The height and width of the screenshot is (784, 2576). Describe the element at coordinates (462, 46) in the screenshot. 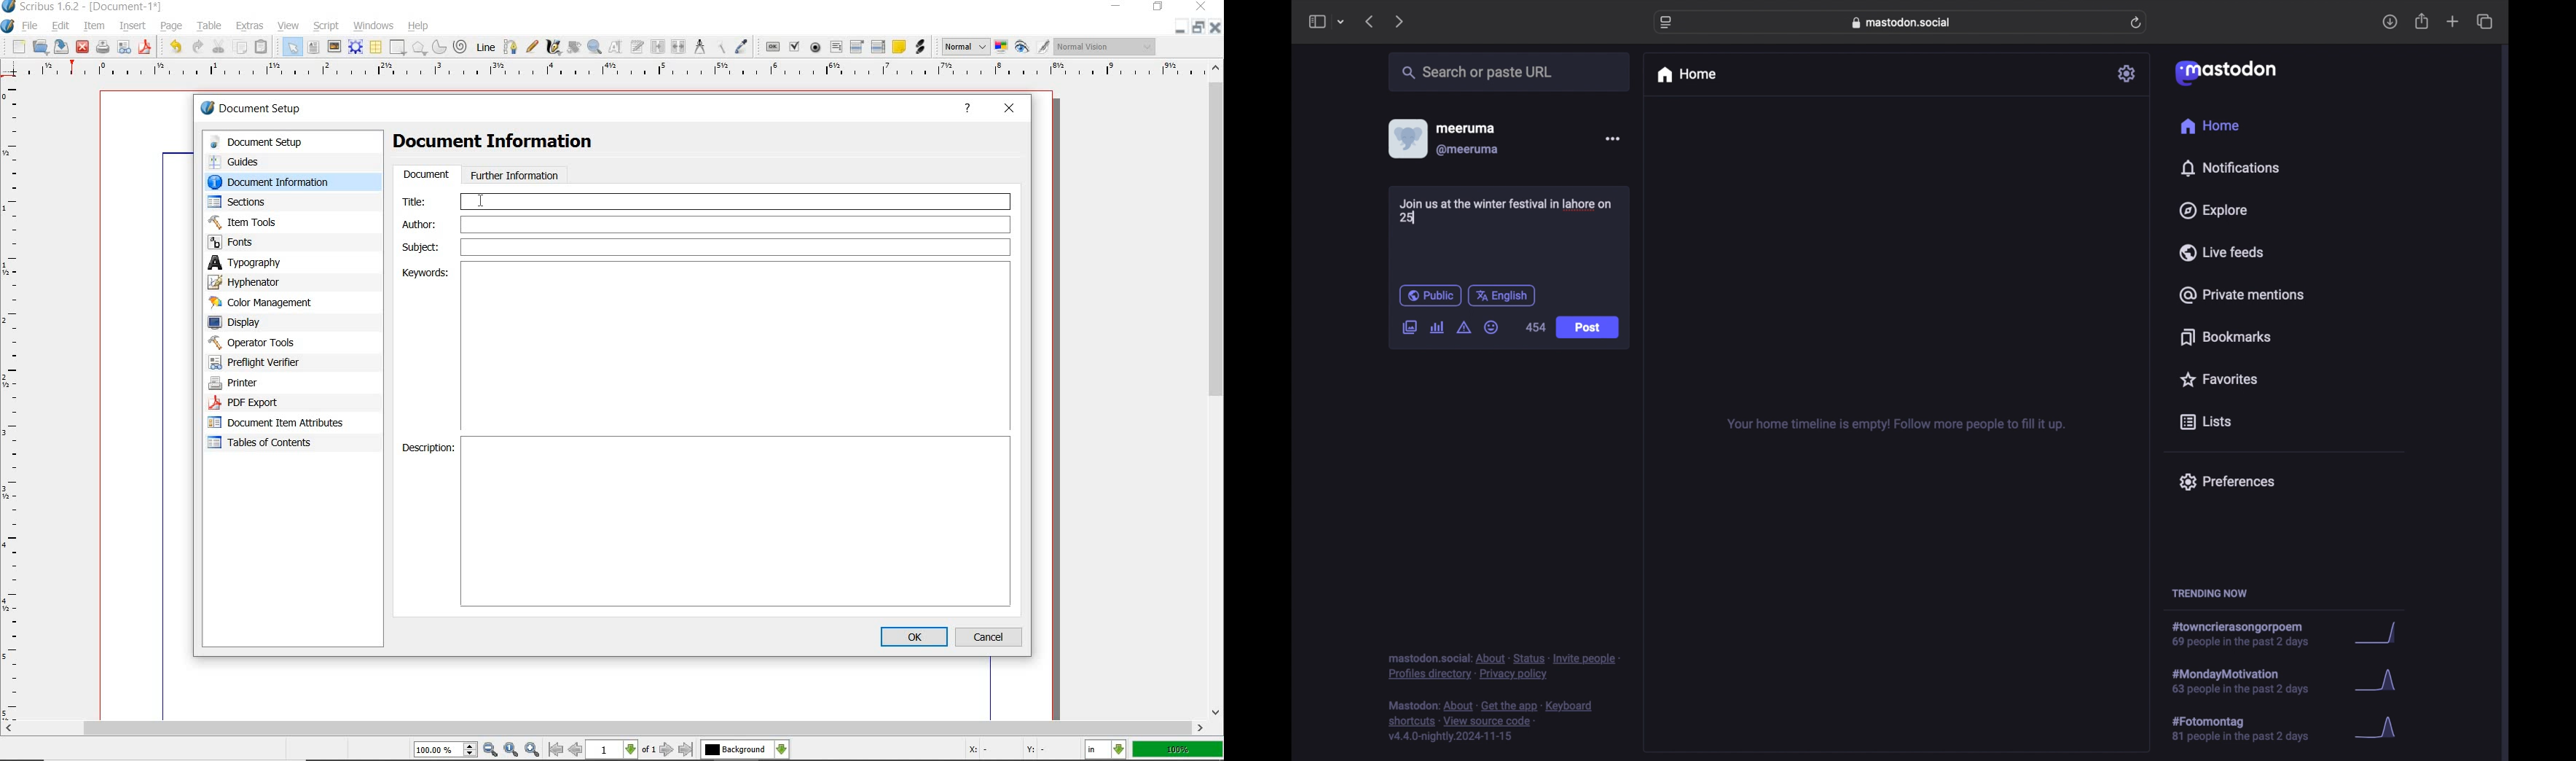

I see `spiral` at that location.